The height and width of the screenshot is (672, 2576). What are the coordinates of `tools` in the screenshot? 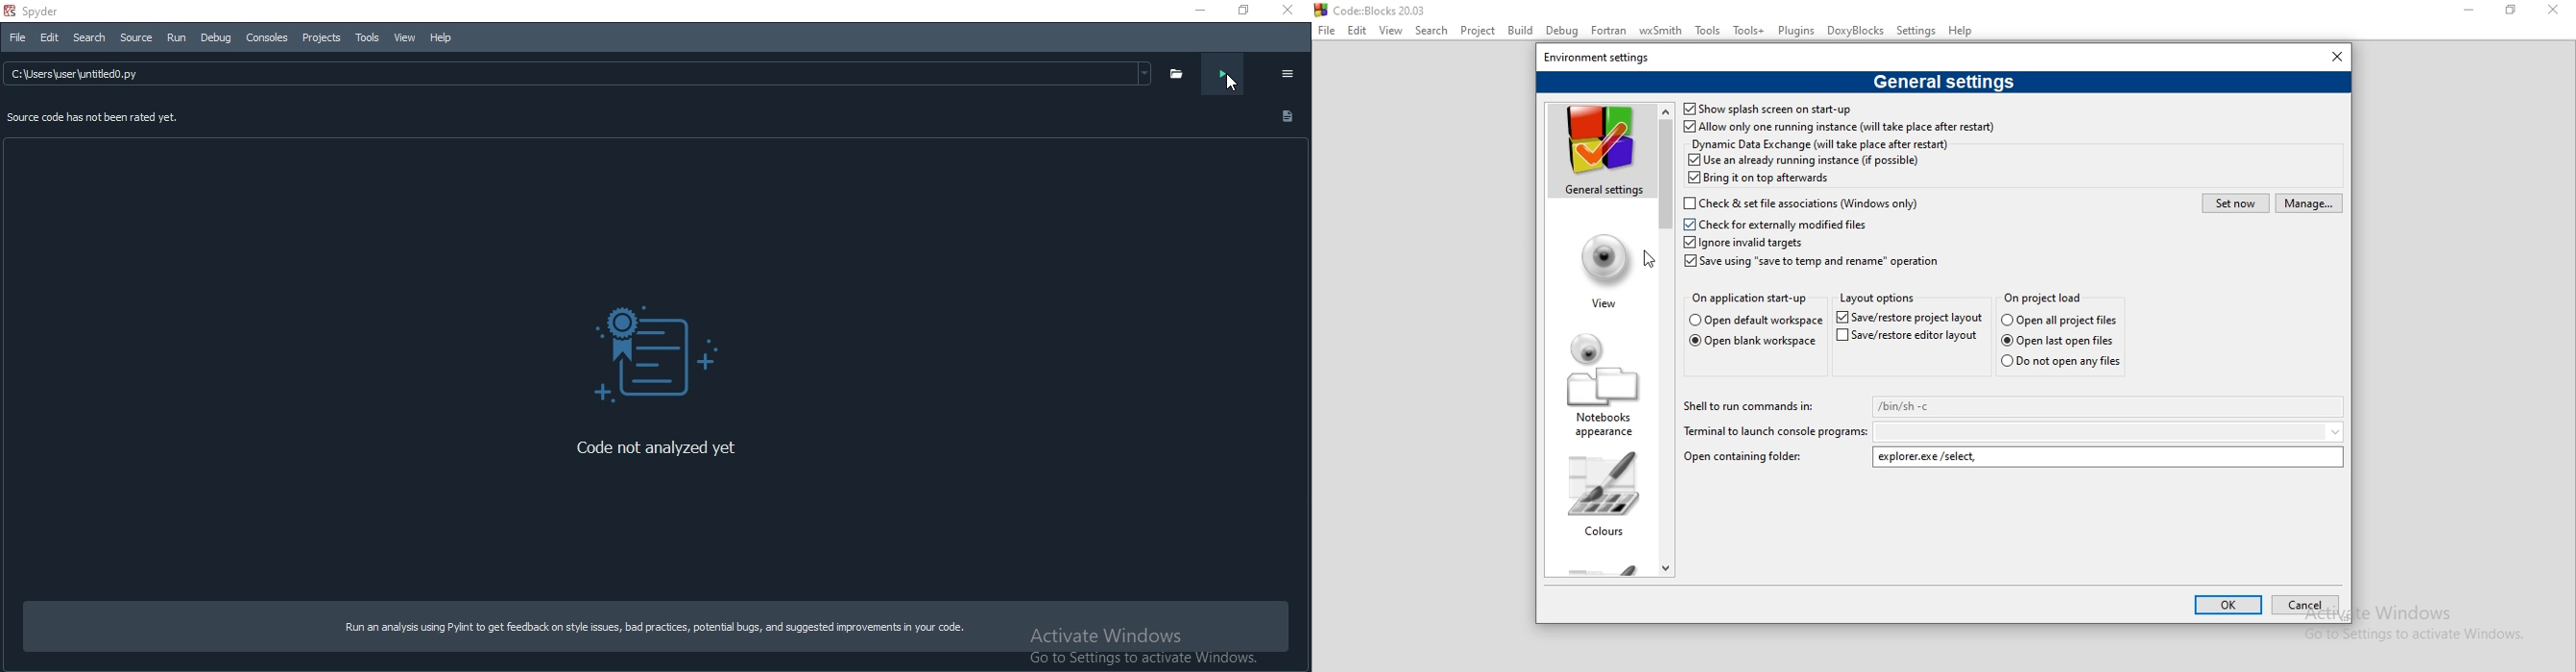 It's located at (365, 36).